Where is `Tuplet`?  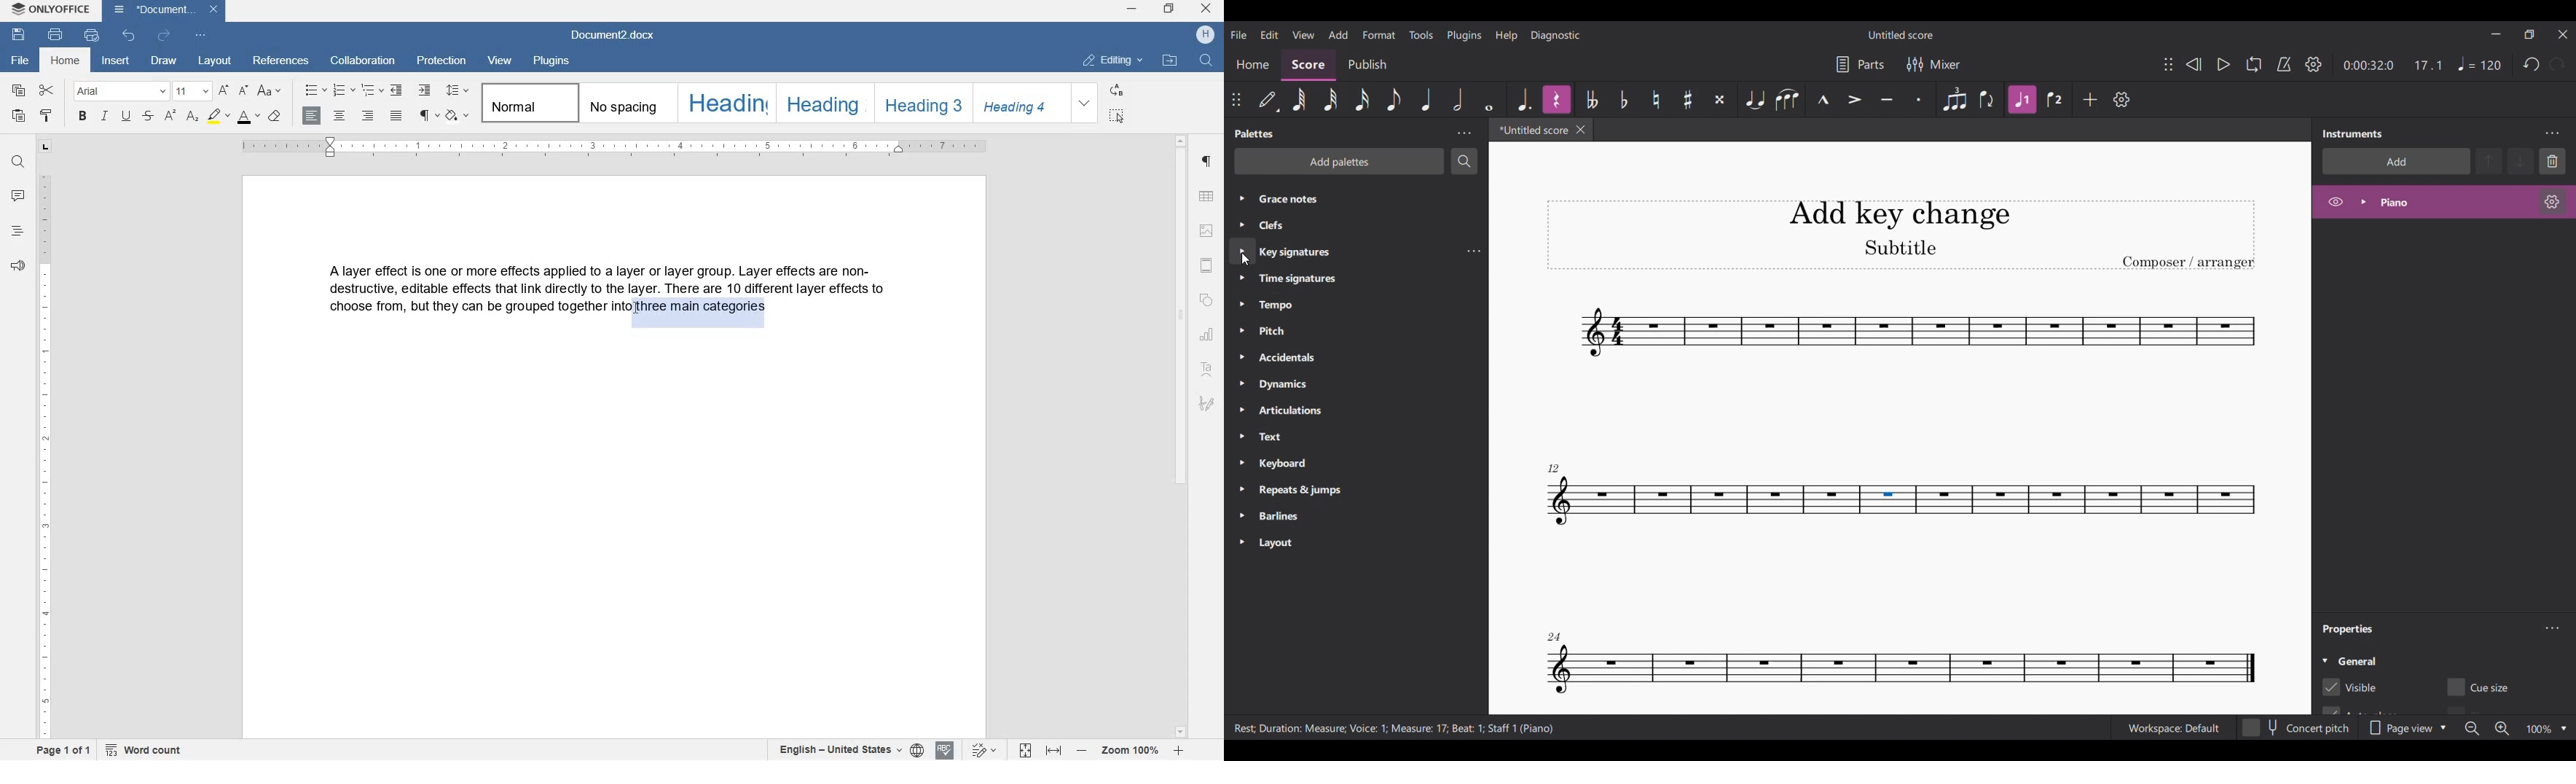
Tuplet is located at coordinates (1955, 99).